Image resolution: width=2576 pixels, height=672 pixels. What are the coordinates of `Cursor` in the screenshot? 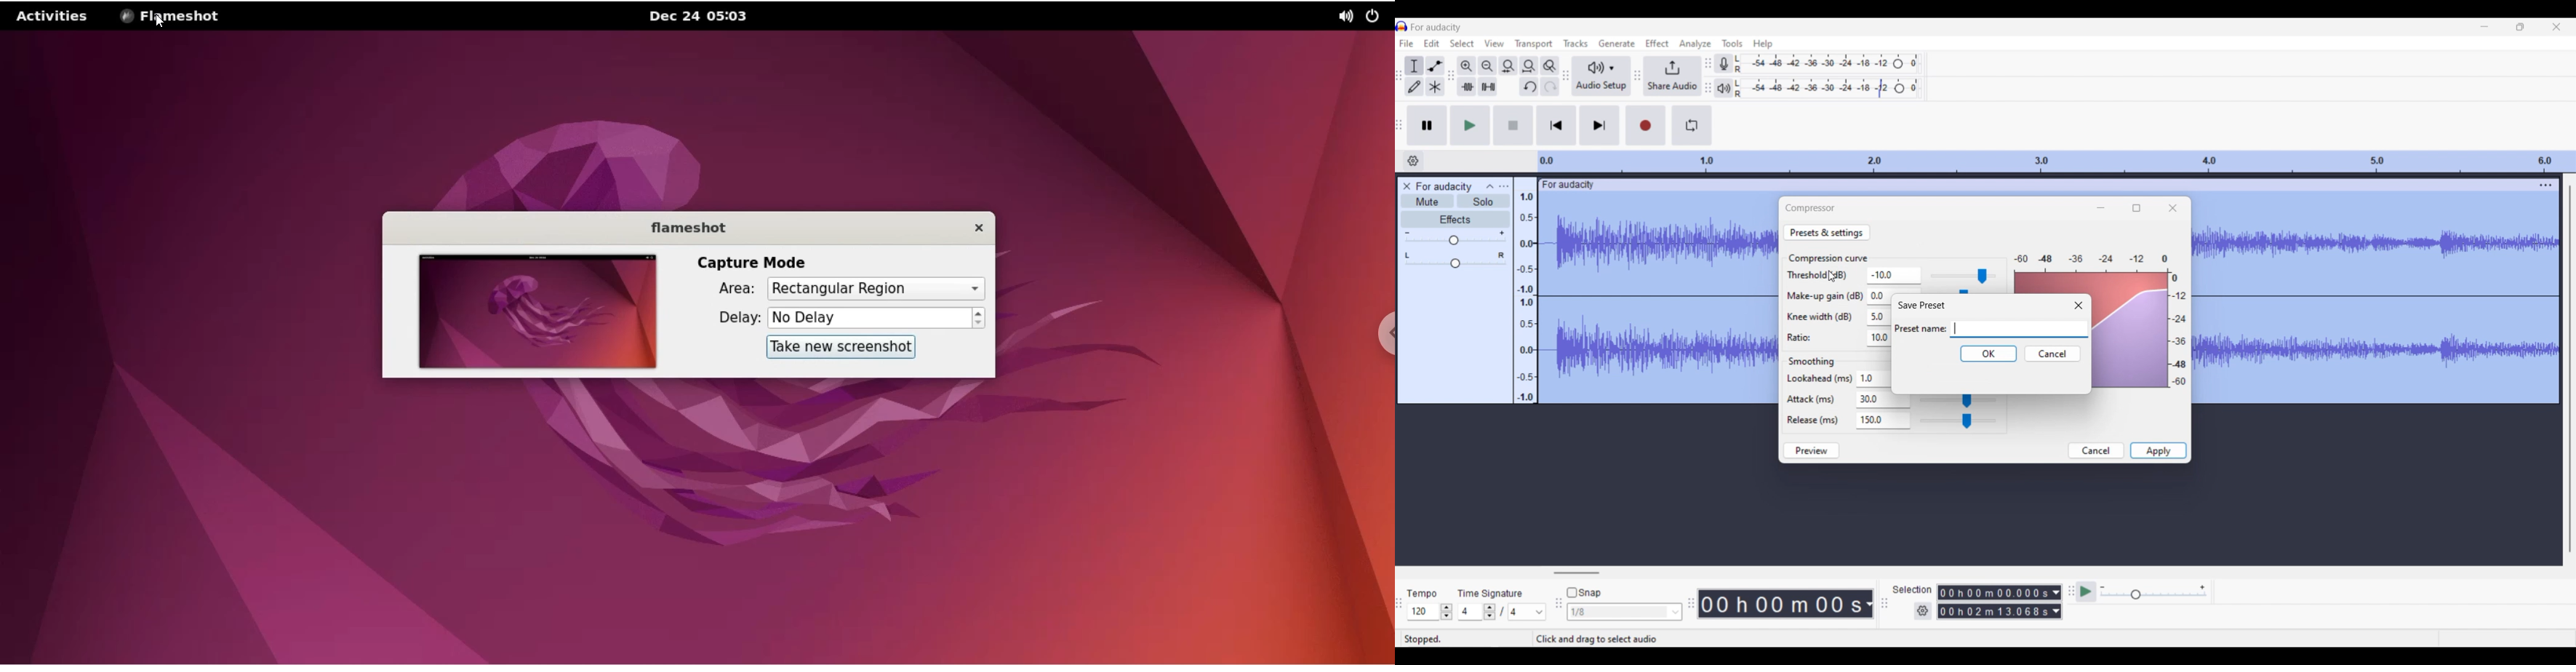 It's located at (1832, 277).